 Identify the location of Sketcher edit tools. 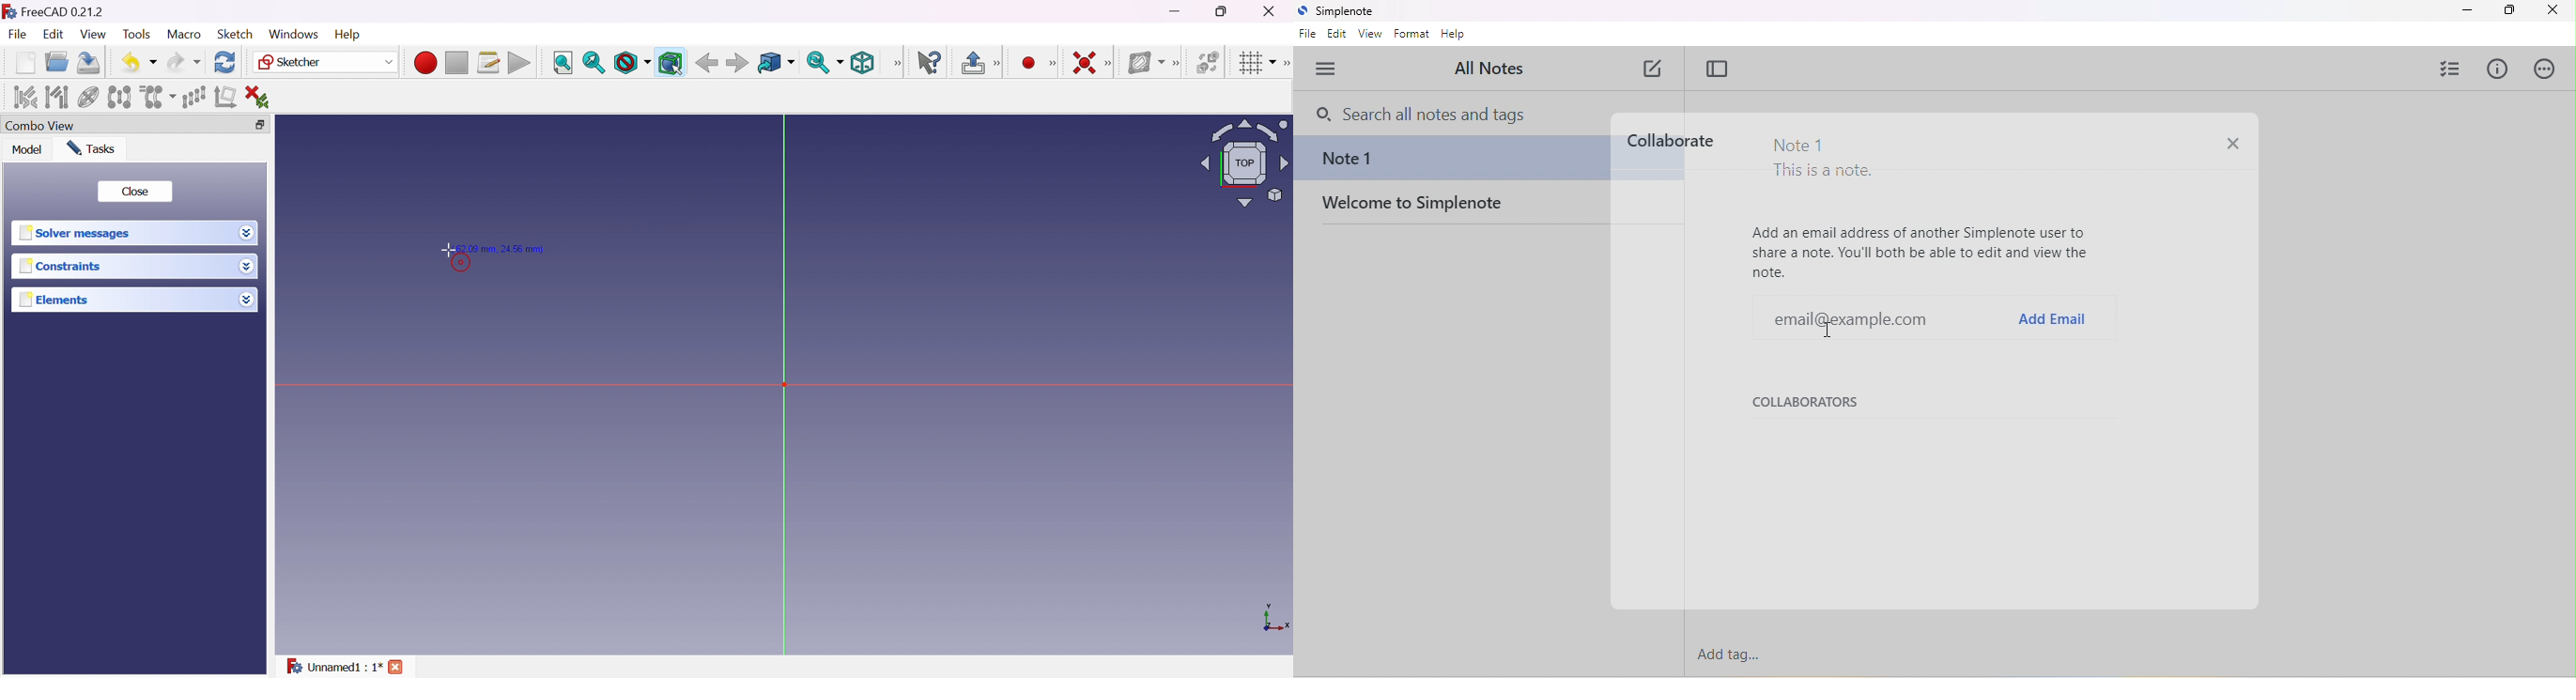
(1286, 63).